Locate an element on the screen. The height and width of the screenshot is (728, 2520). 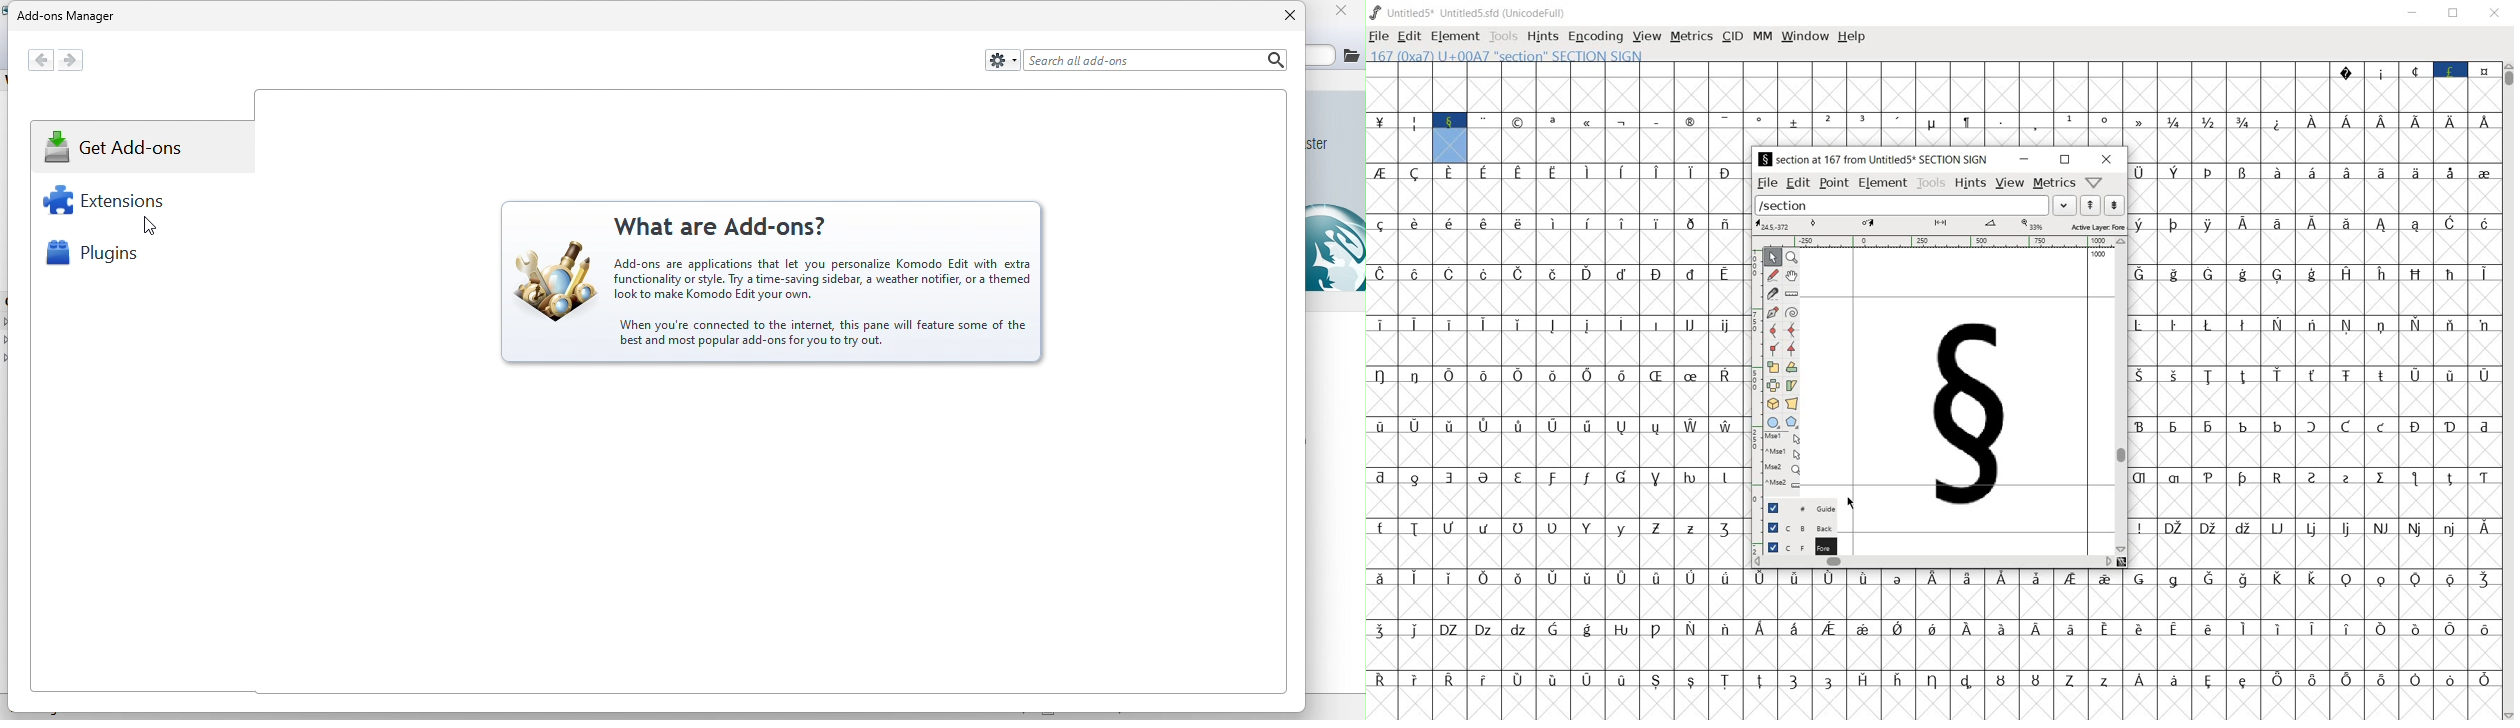
scroll by hand is located at coordinates (1792, 274).